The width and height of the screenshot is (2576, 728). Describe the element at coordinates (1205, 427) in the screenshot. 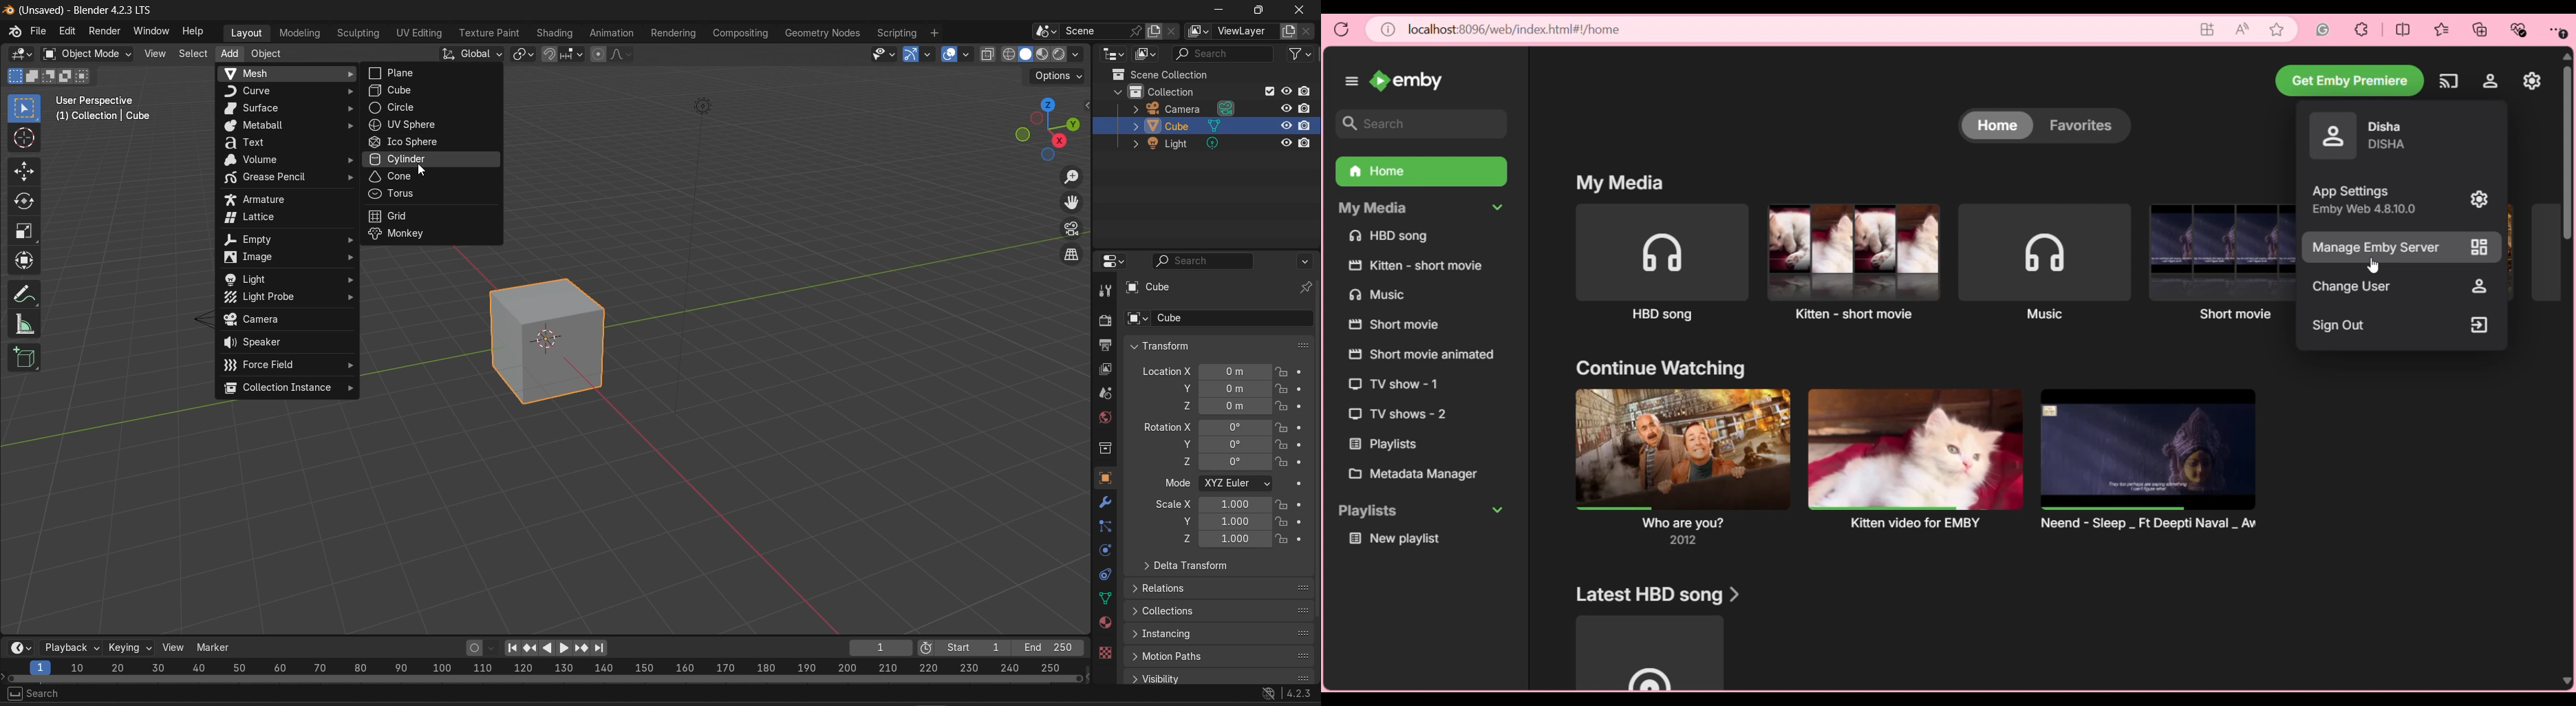

I see `rotation x` at that location.